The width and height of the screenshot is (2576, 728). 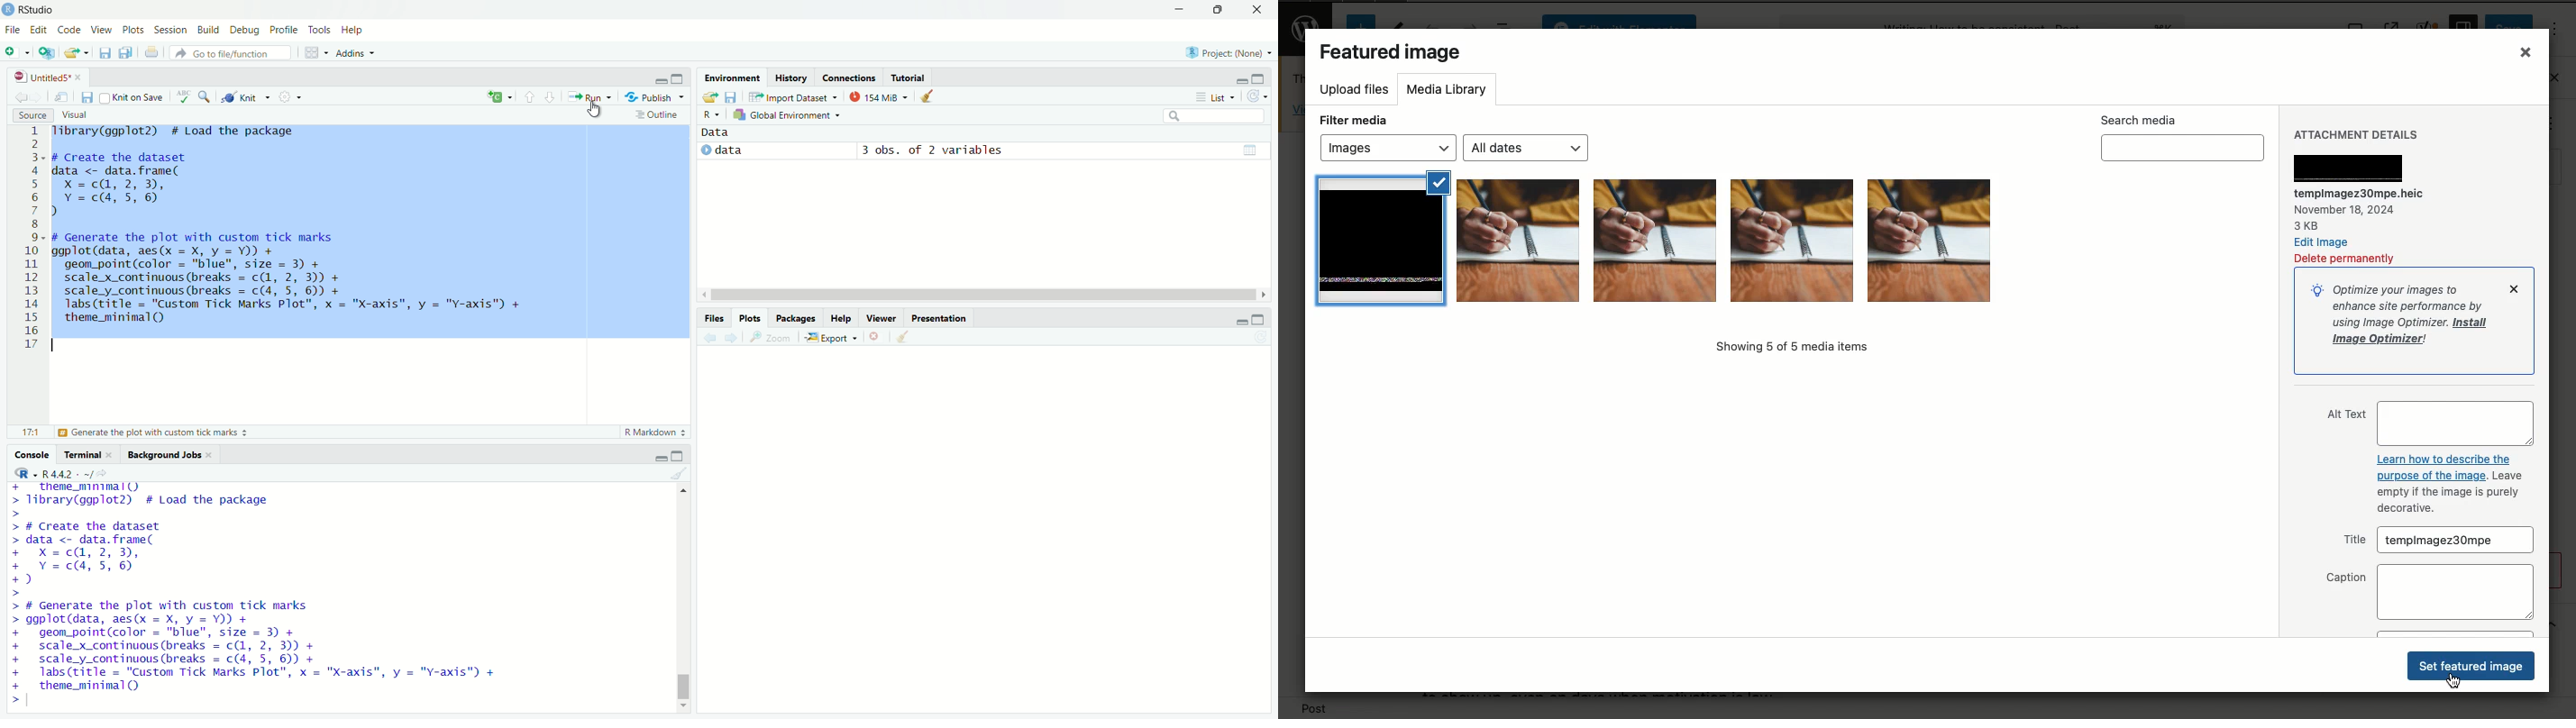 What do you see at coordinates (713, 317) in the screenshot?
I see `files` at bounding box center [713, 317].